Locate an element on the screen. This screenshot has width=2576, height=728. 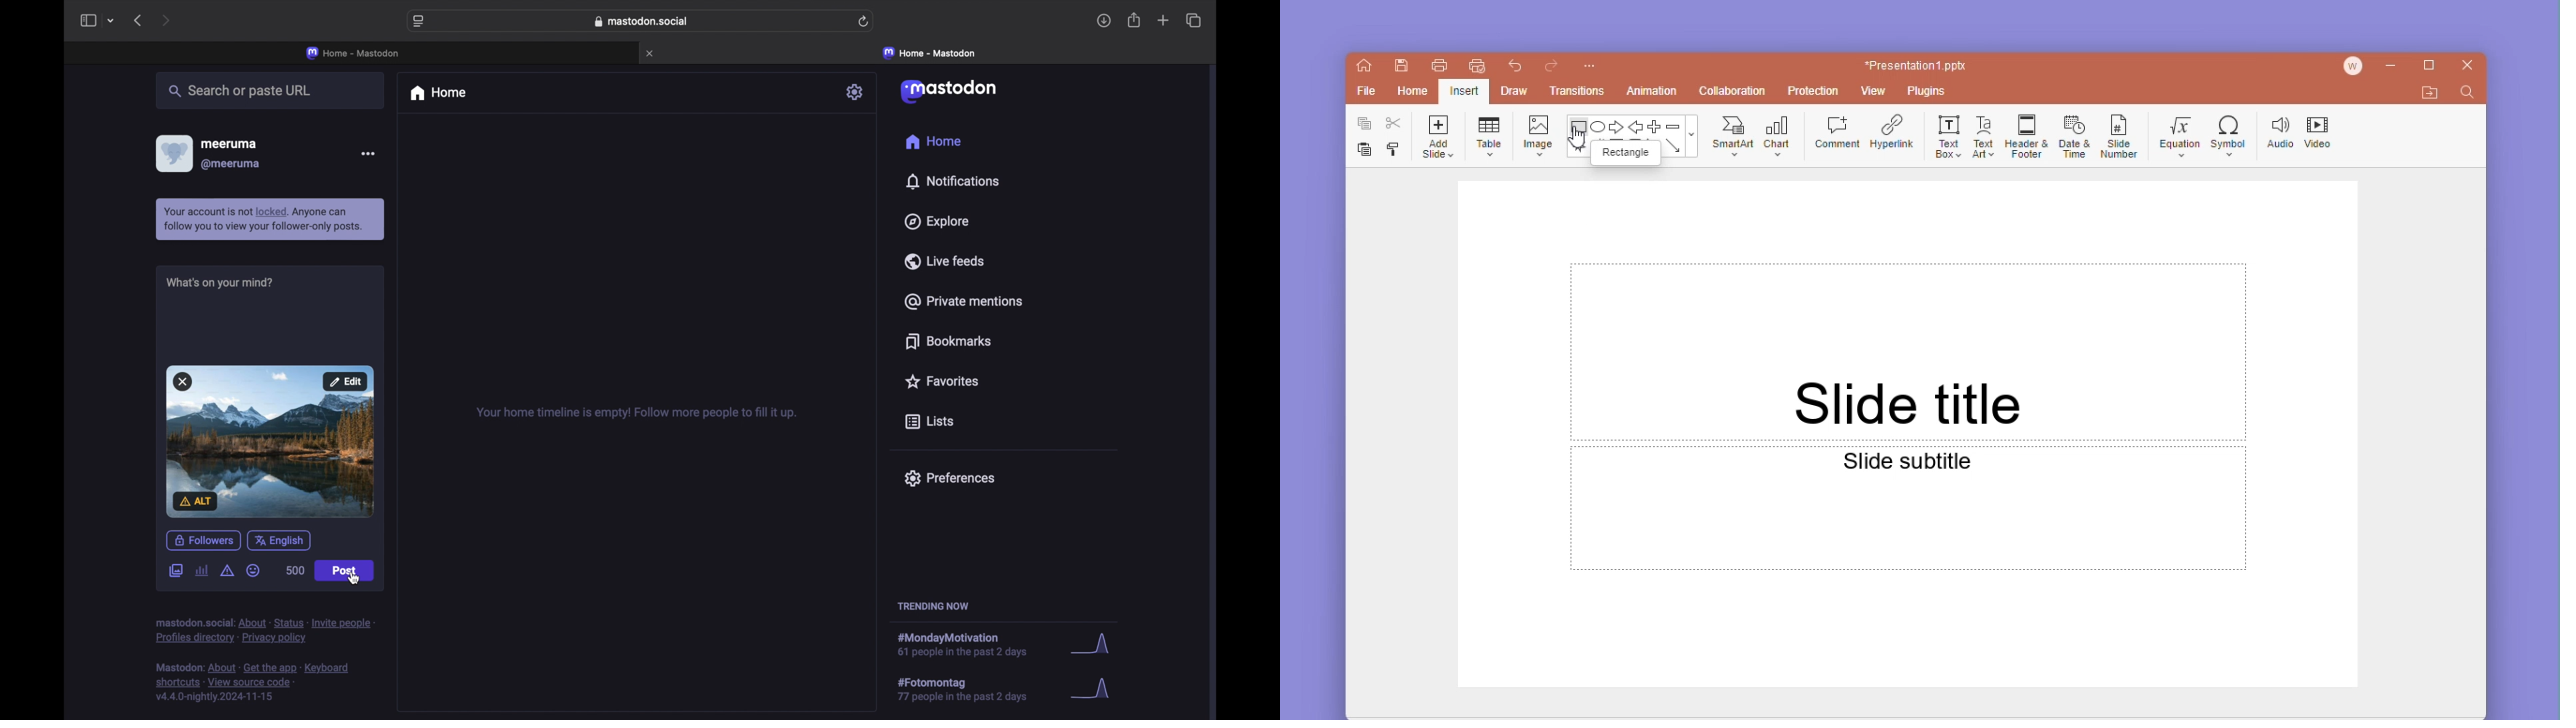
cursor is located at coordinates (355, 578).